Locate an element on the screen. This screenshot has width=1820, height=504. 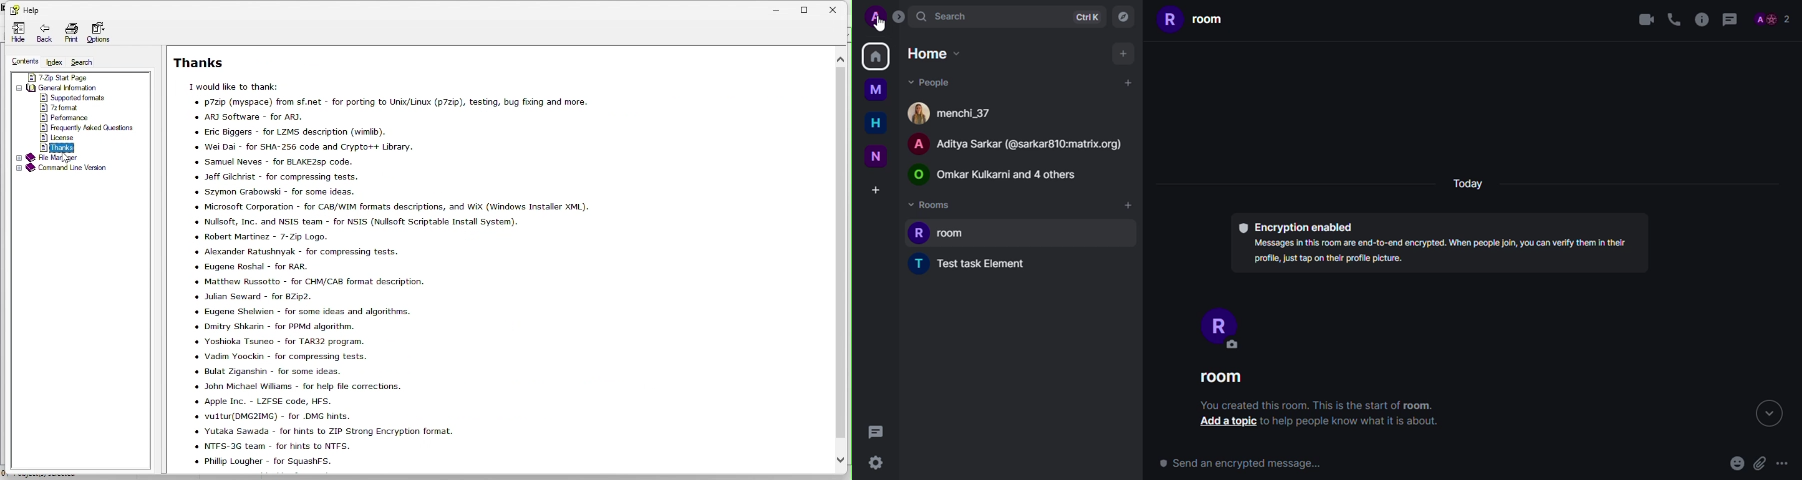
add is located at coordinates (1127, 82).